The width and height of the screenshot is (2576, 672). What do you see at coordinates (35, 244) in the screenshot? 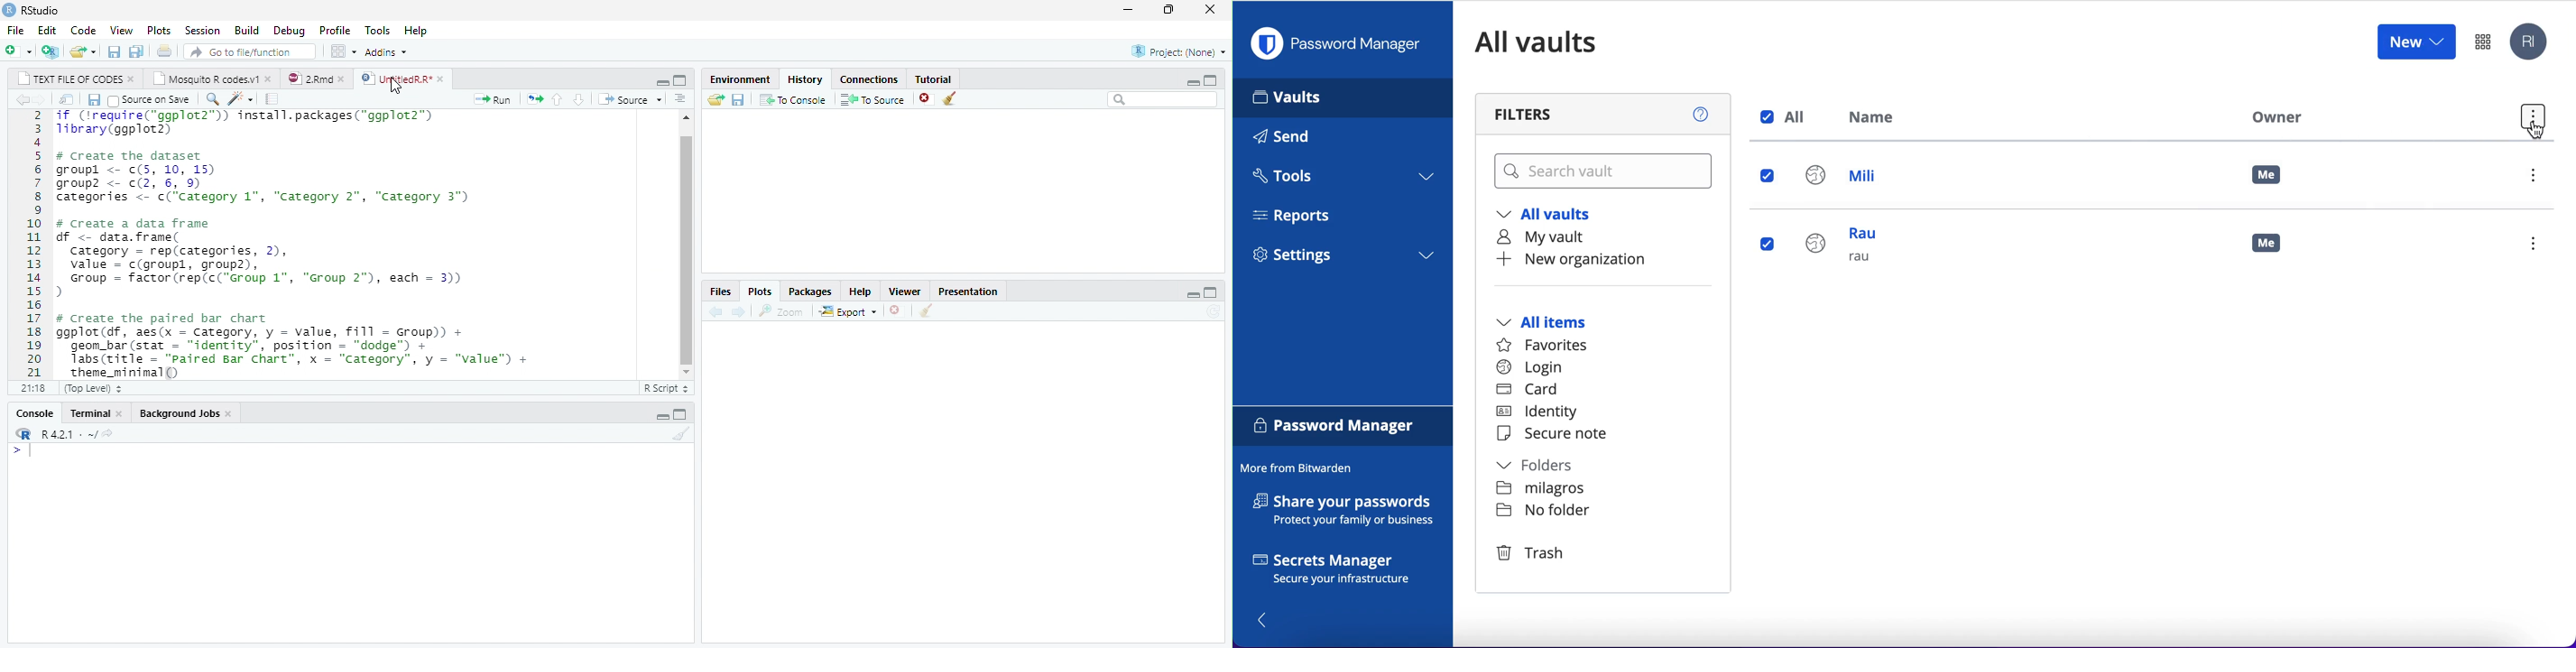
I see `2 3 4 5 6 7 8 9 10 11 12 13 14 15 16 17 18 19 20 21` at bounding box center [35, 244].